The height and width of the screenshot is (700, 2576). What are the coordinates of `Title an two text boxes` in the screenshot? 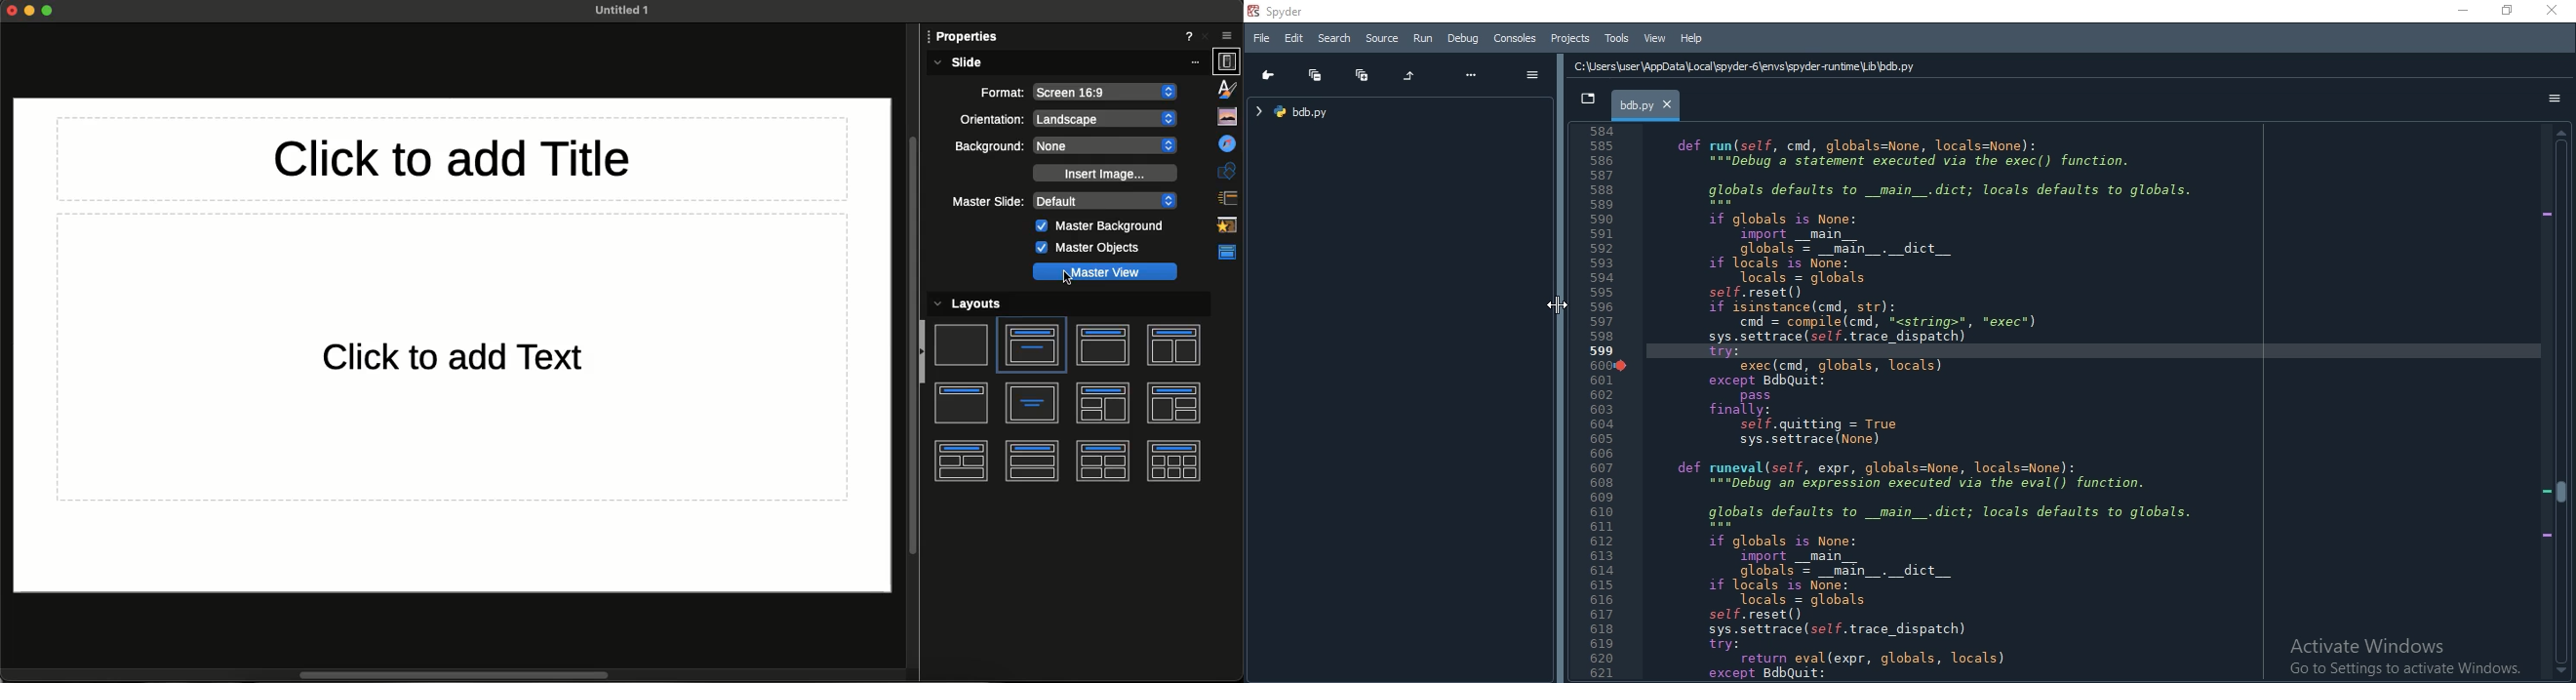 It's located at (1174, 347).